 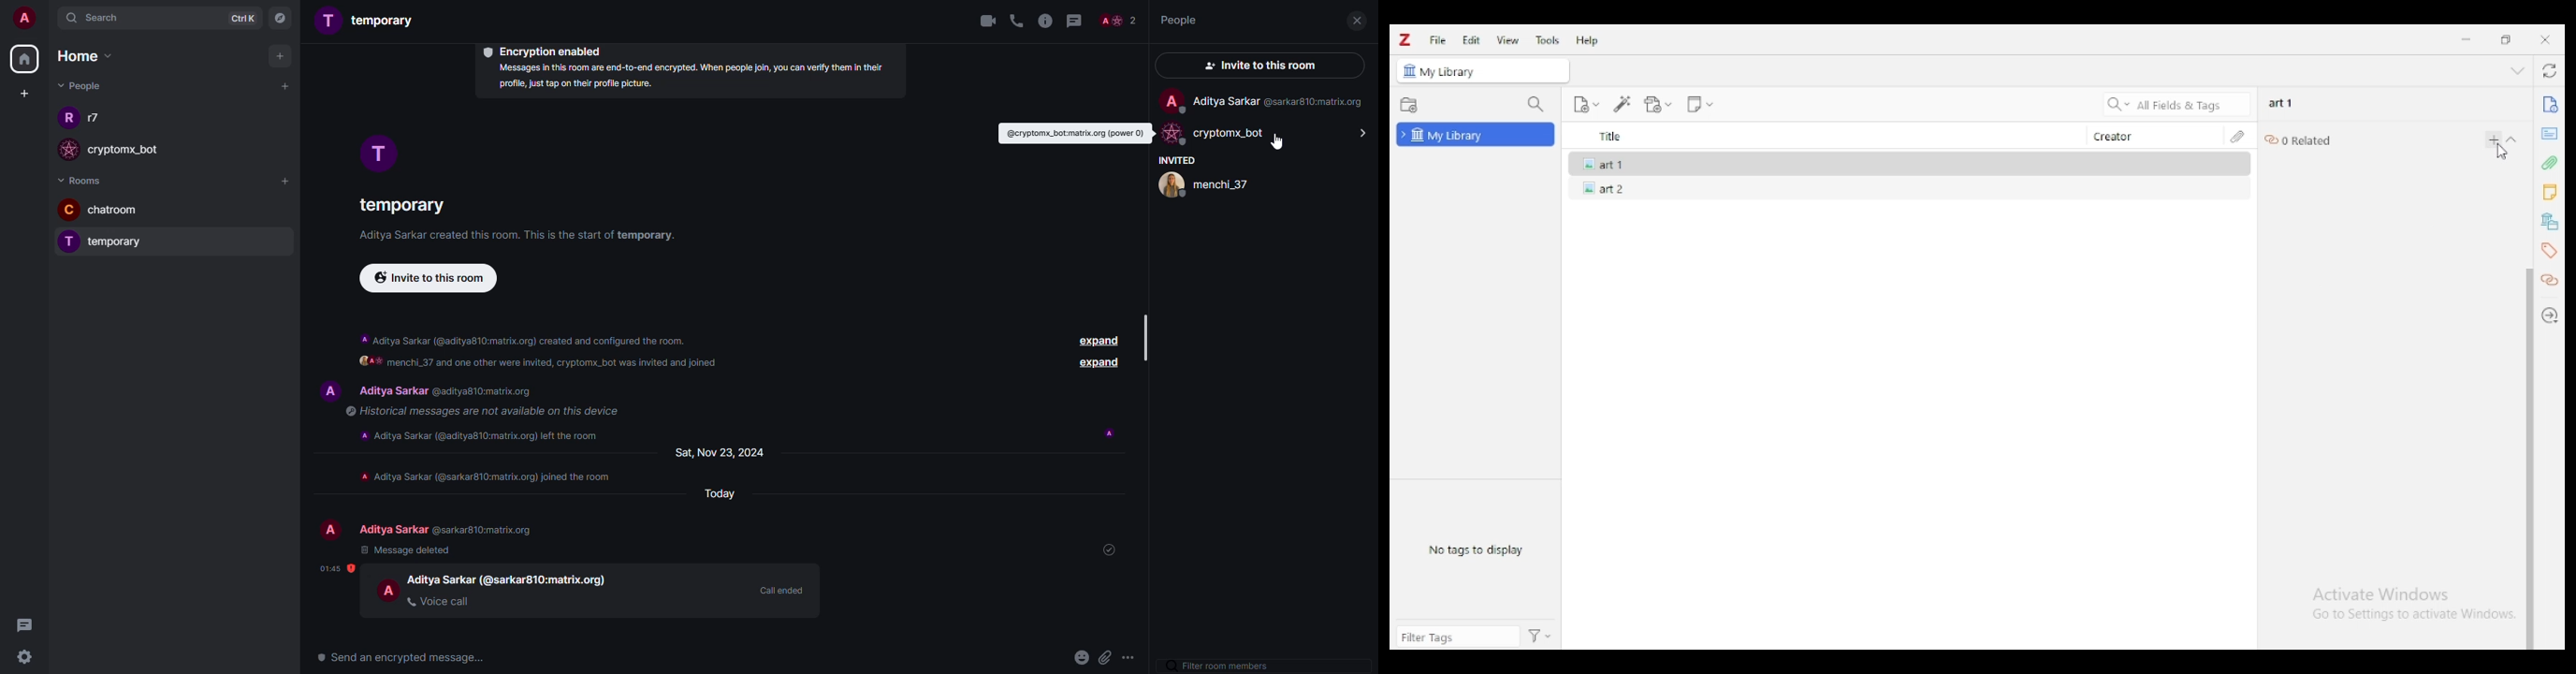 What do you see at coordinates (2549, 193) in the screenshot?
I see `notes` at bounding box center [2549, 193].